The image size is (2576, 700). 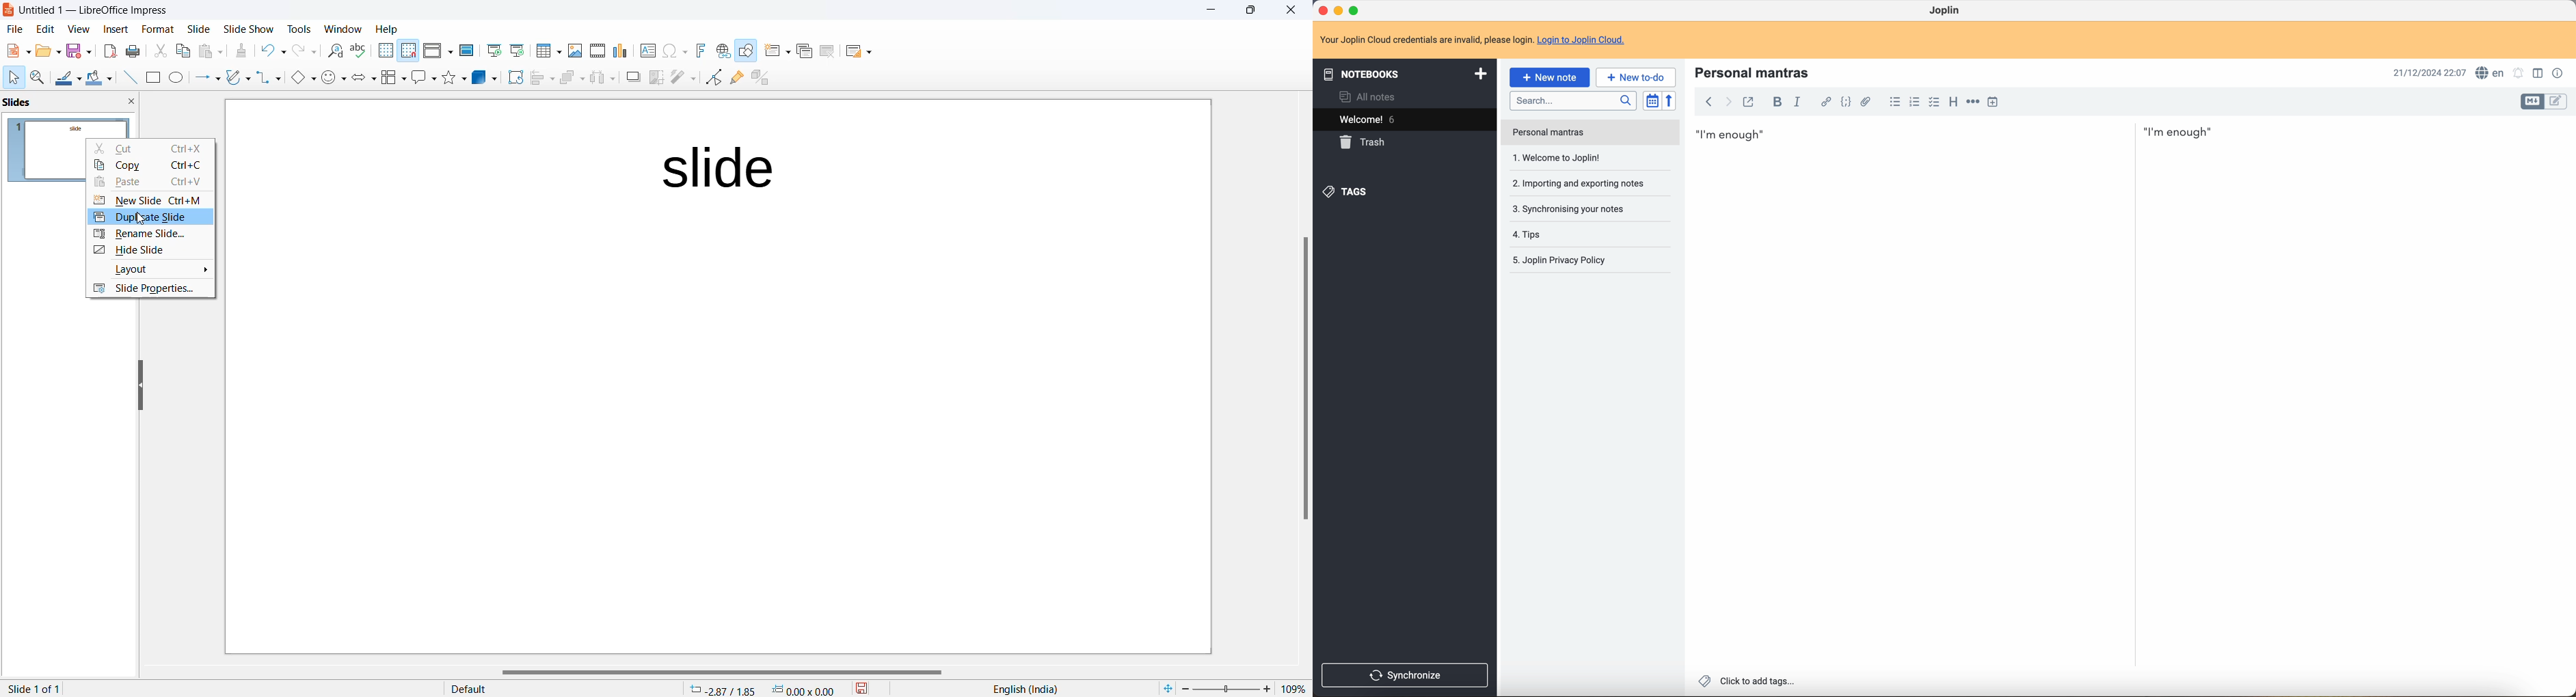 What do you see at coordinates (1347, 193) in the screenshot?
I see `tags` at bounding box center [1347, 193].